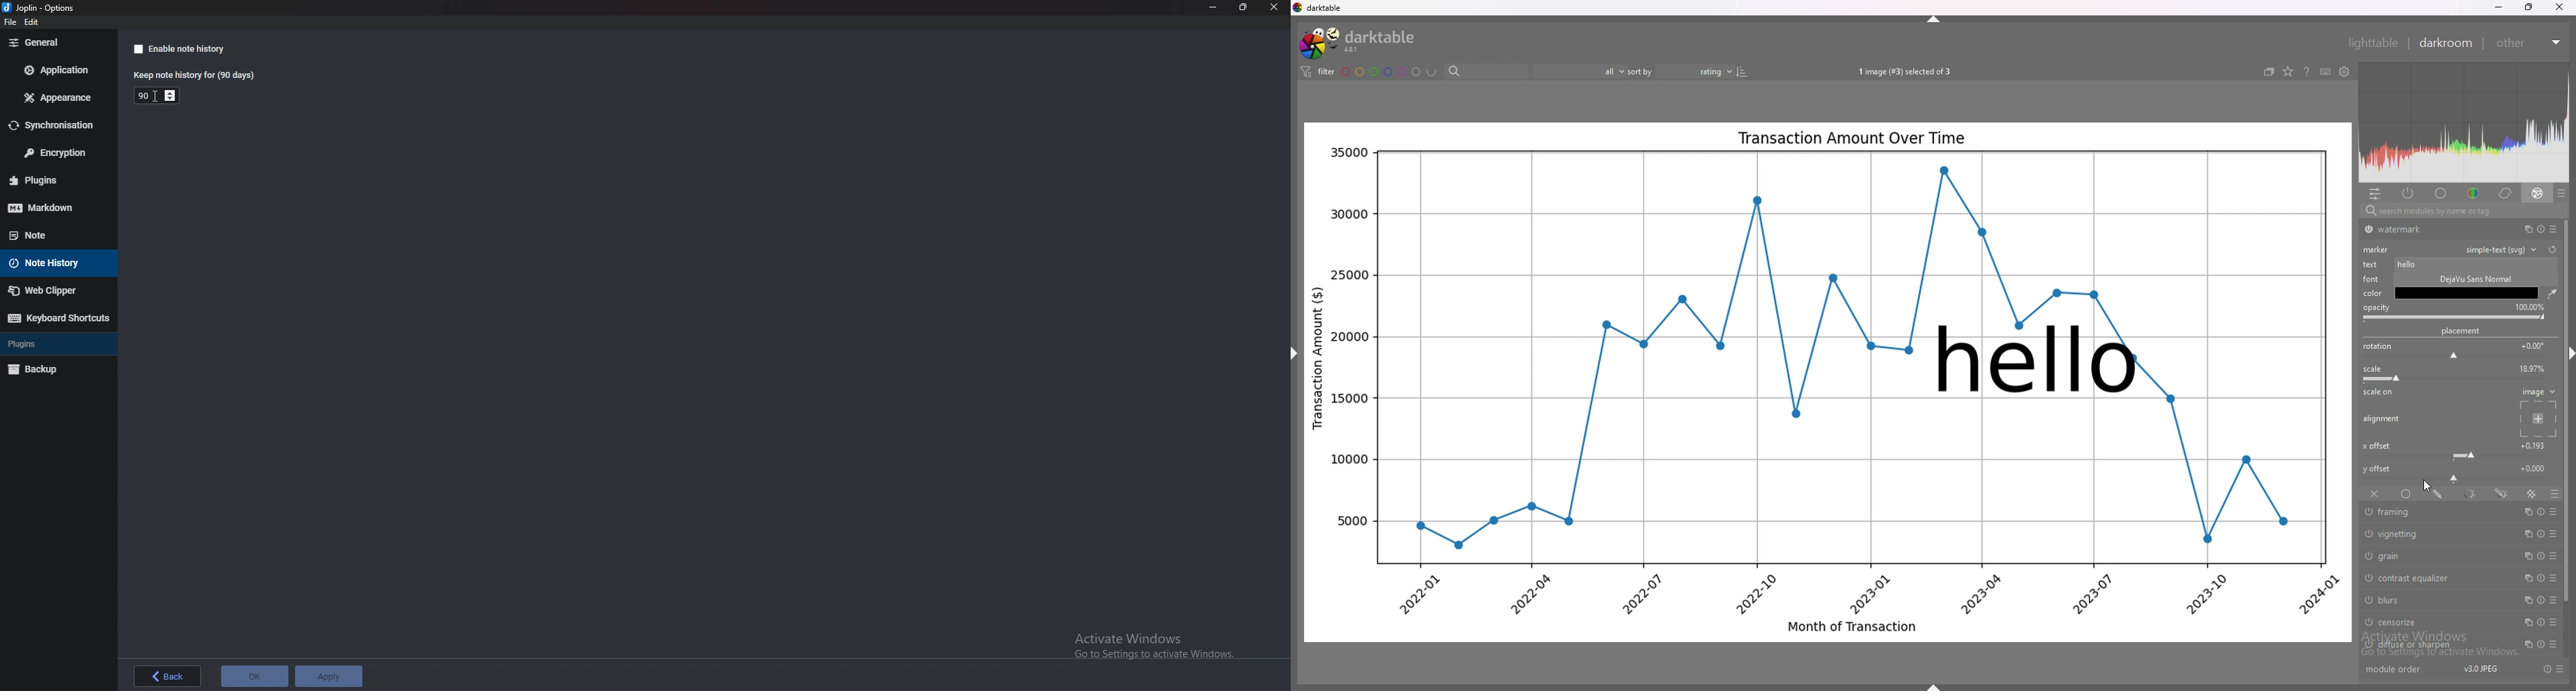 This screenshot has width=2576, height=700. Describe the element at coordinates (41, 7) in the screenshot. I see `options` at that location.